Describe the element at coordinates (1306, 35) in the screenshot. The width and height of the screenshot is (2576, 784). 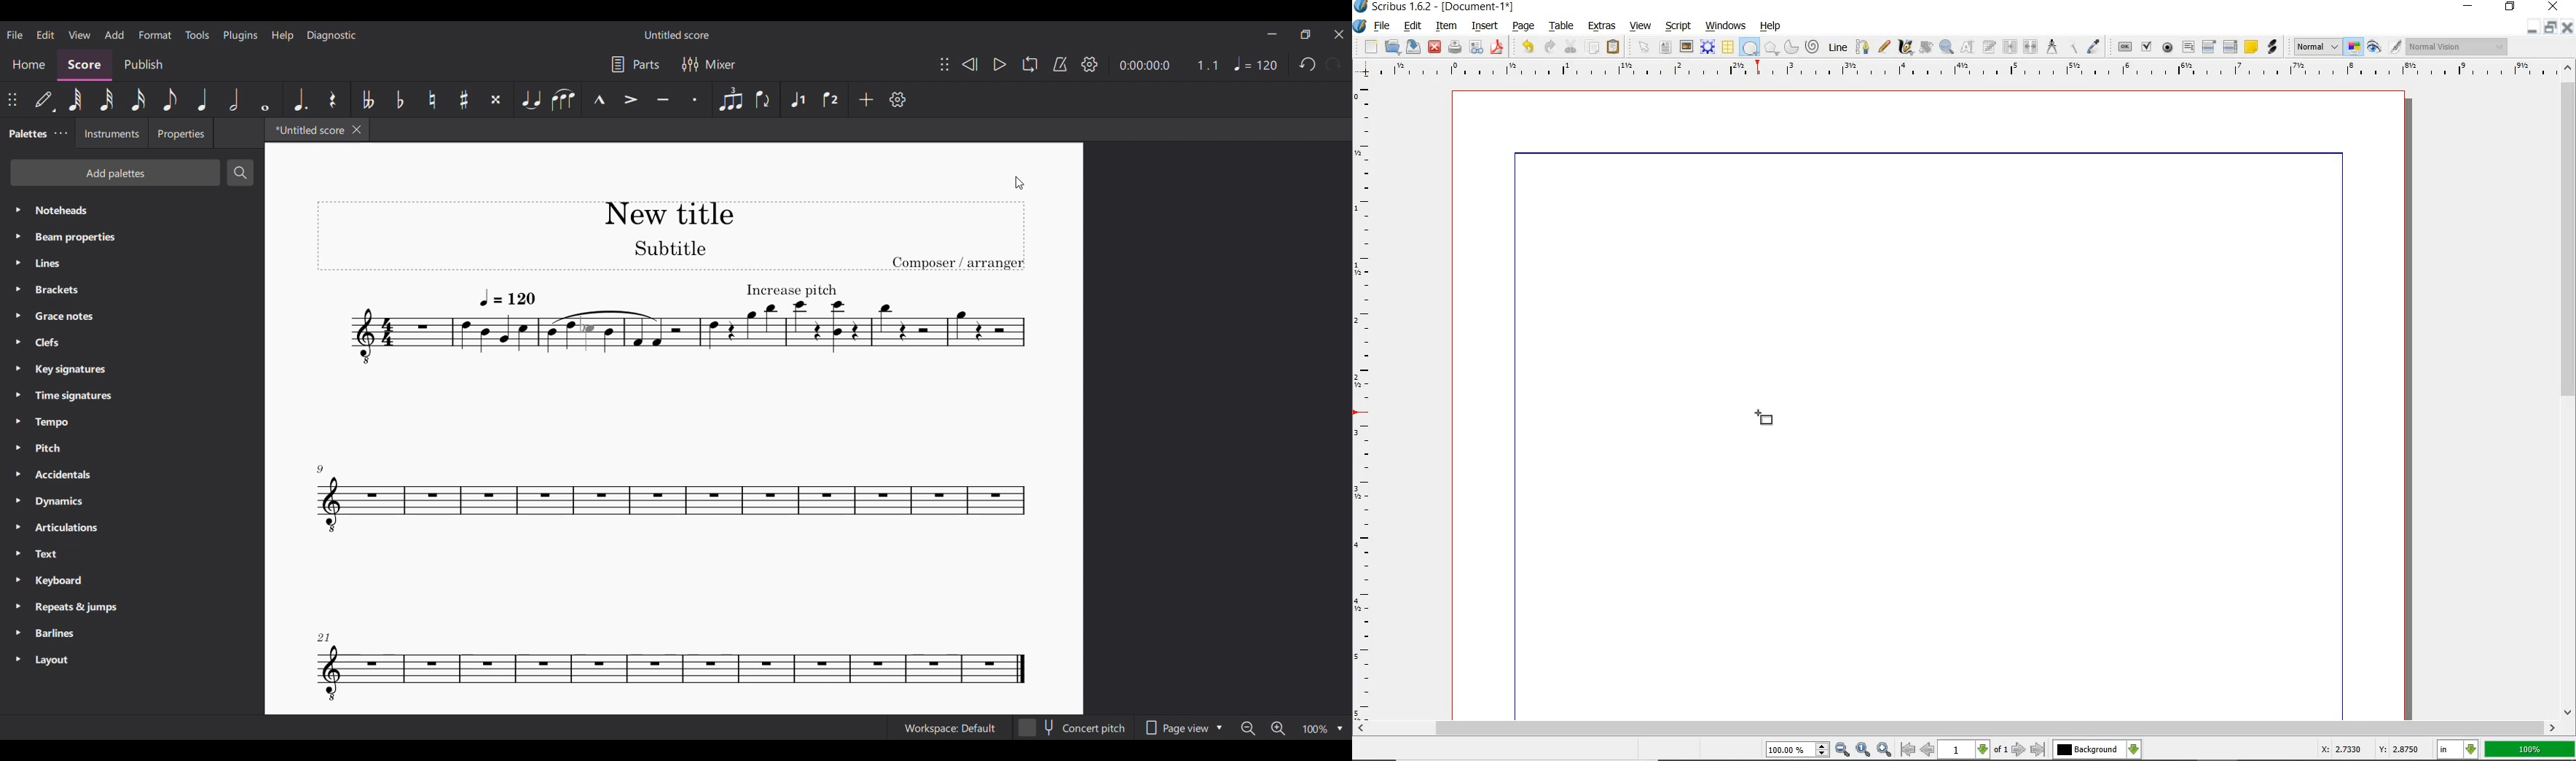
I see `Show in smaller tab` at that location.